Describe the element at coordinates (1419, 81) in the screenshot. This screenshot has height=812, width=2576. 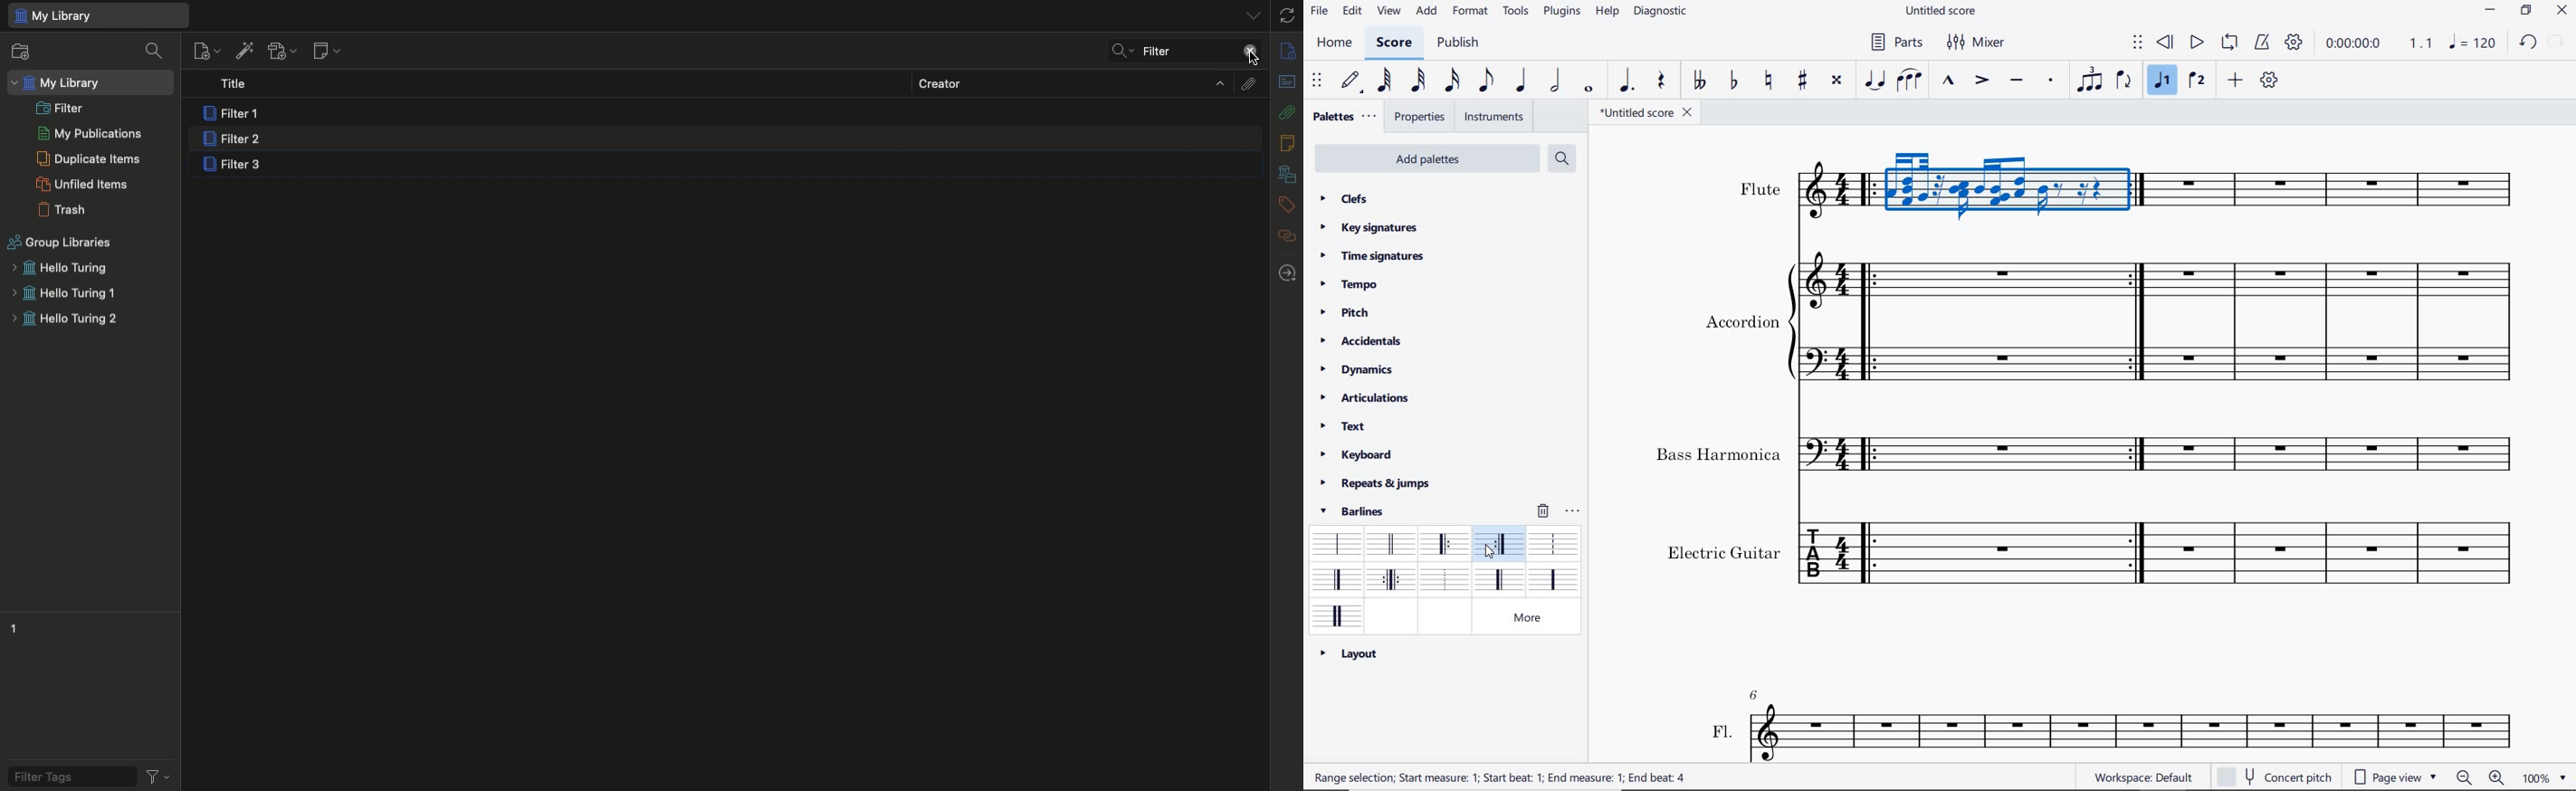
I see `32nd note` at that location.